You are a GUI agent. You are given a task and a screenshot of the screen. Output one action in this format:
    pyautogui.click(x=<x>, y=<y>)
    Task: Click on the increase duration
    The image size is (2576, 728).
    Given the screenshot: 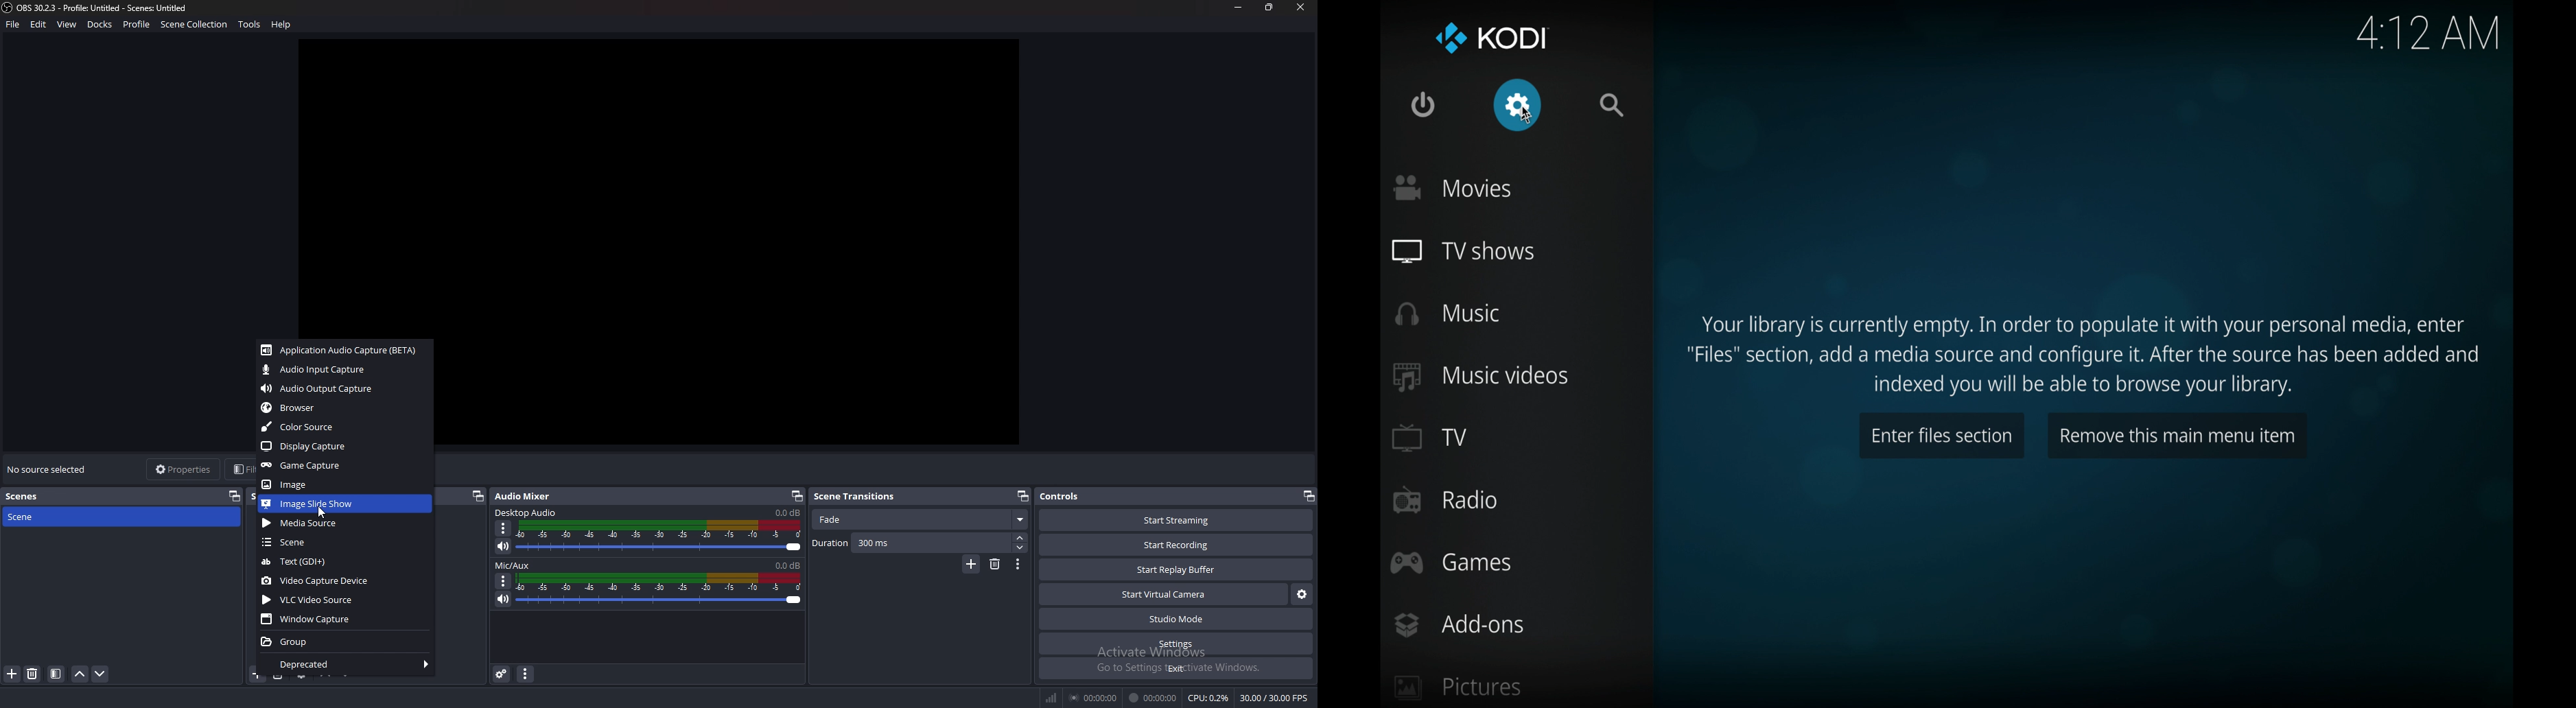 What is the action you would take?
    pyautogui.click(x=1020, y=538)
    